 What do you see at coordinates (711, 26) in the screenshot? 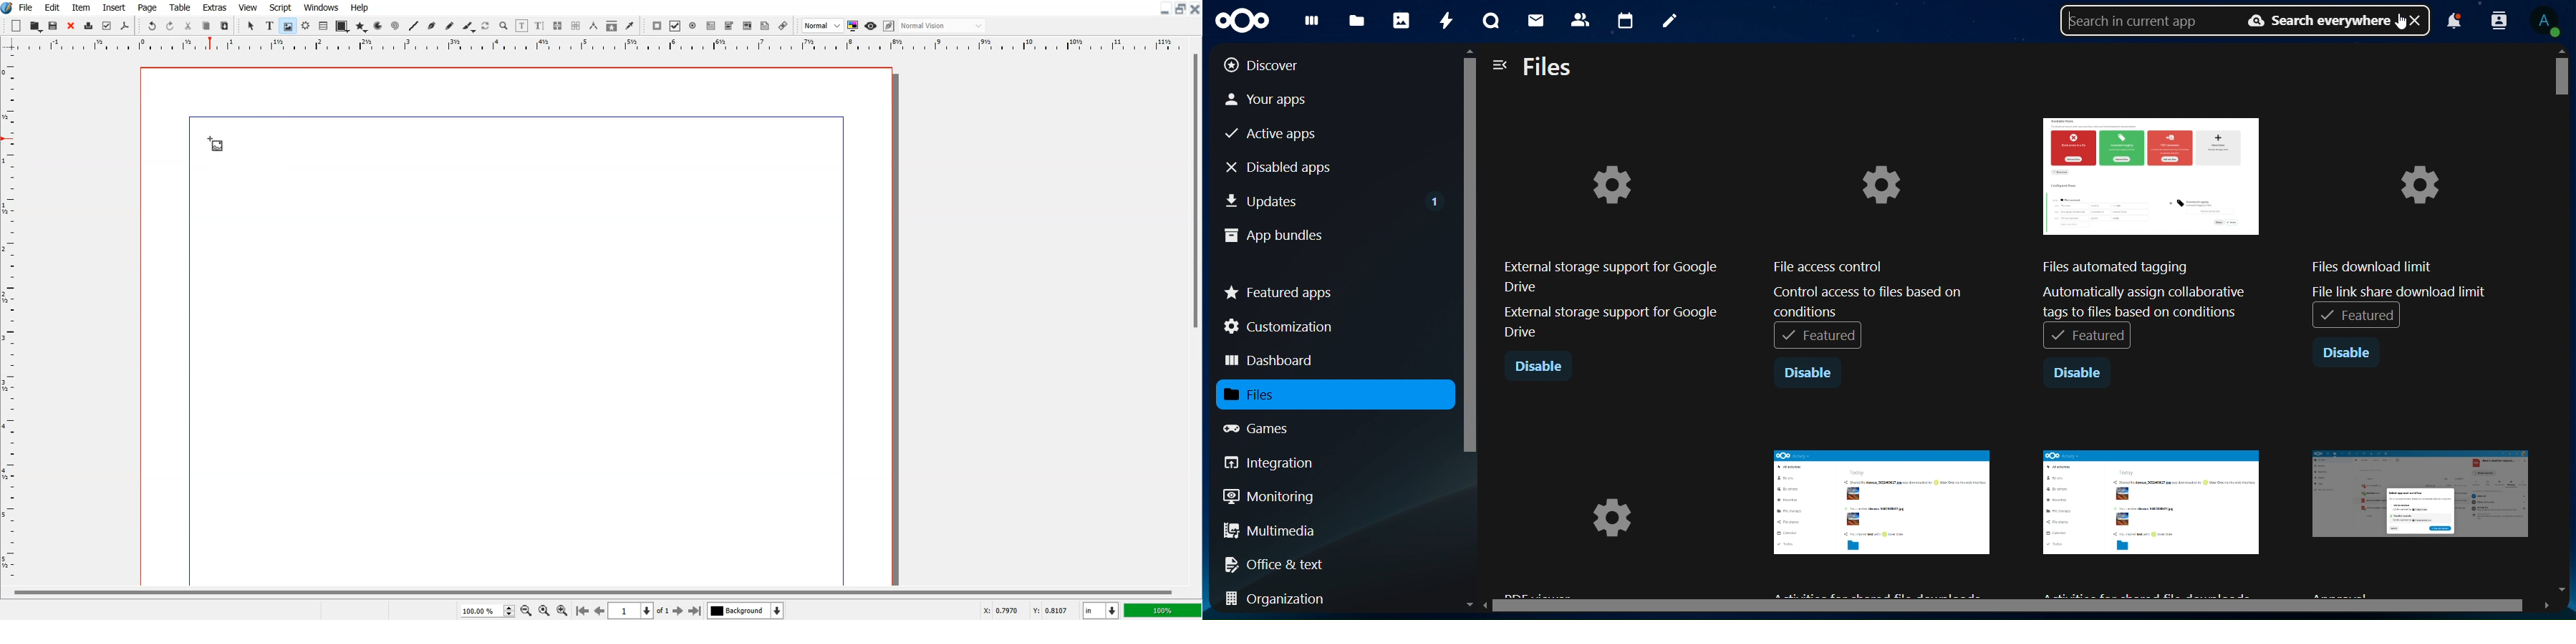
I see `PDF Text Field` at bounding box center [711, 26].